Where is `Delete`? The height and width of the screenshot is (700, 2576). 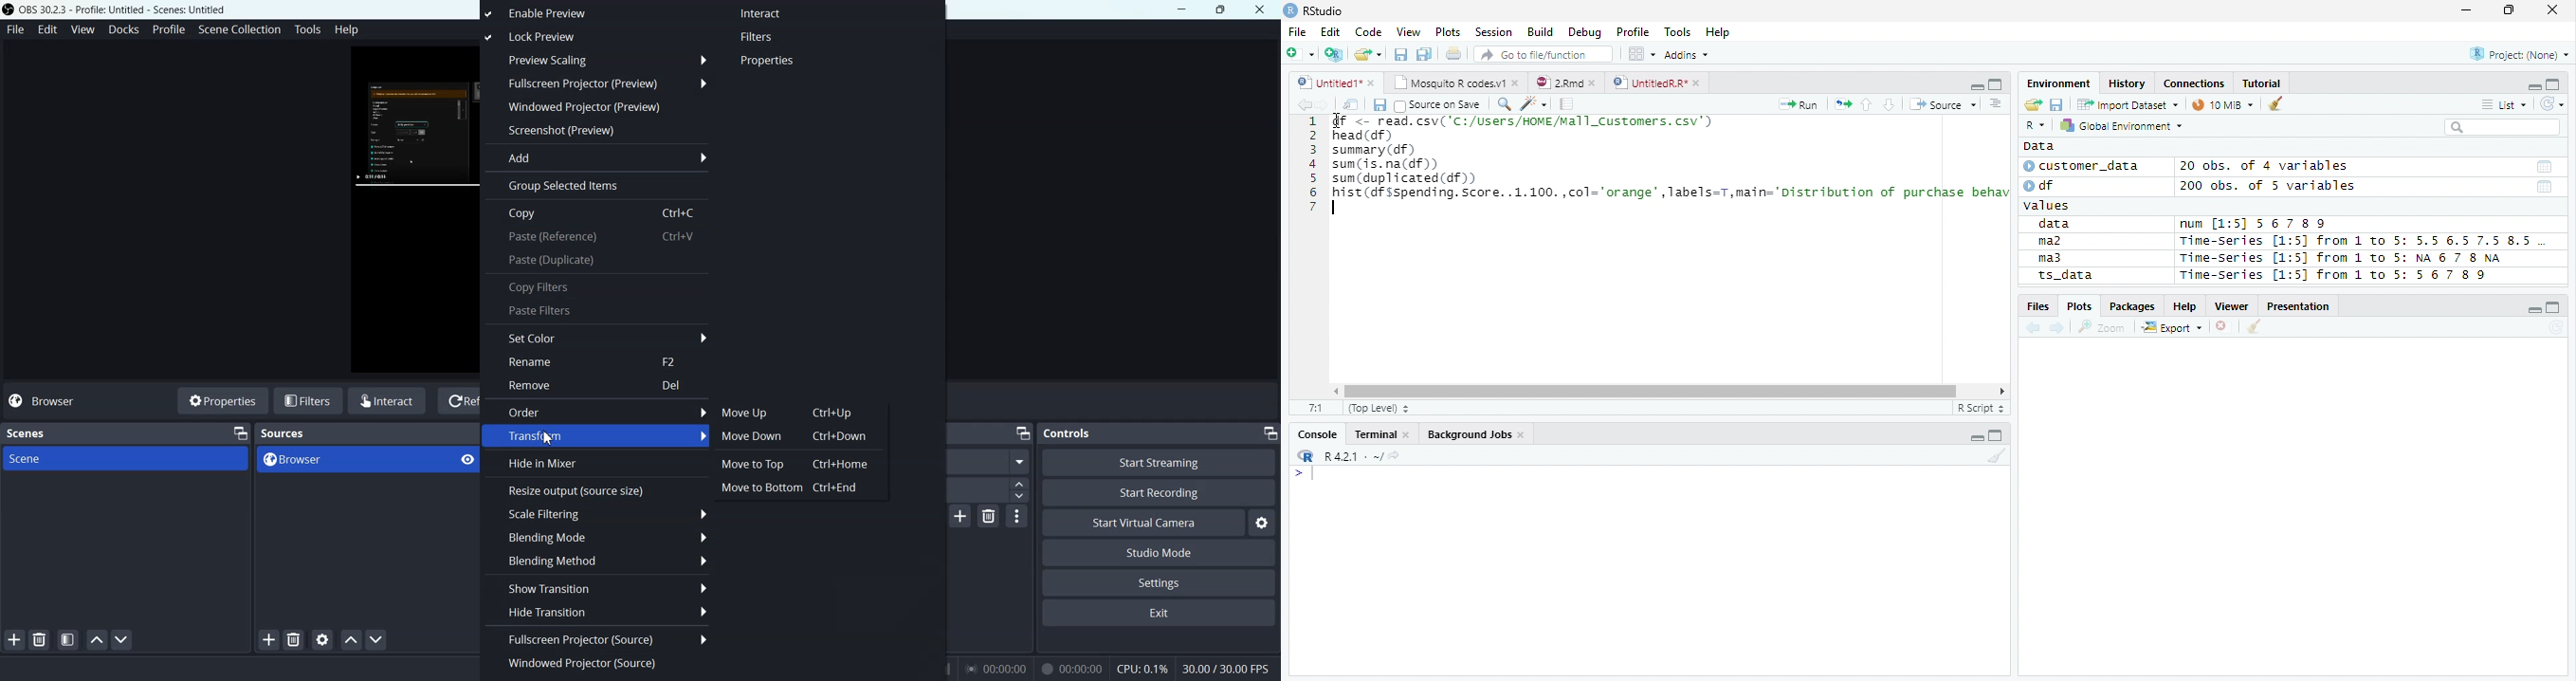
Delete is located at coordinates (2224, 327).